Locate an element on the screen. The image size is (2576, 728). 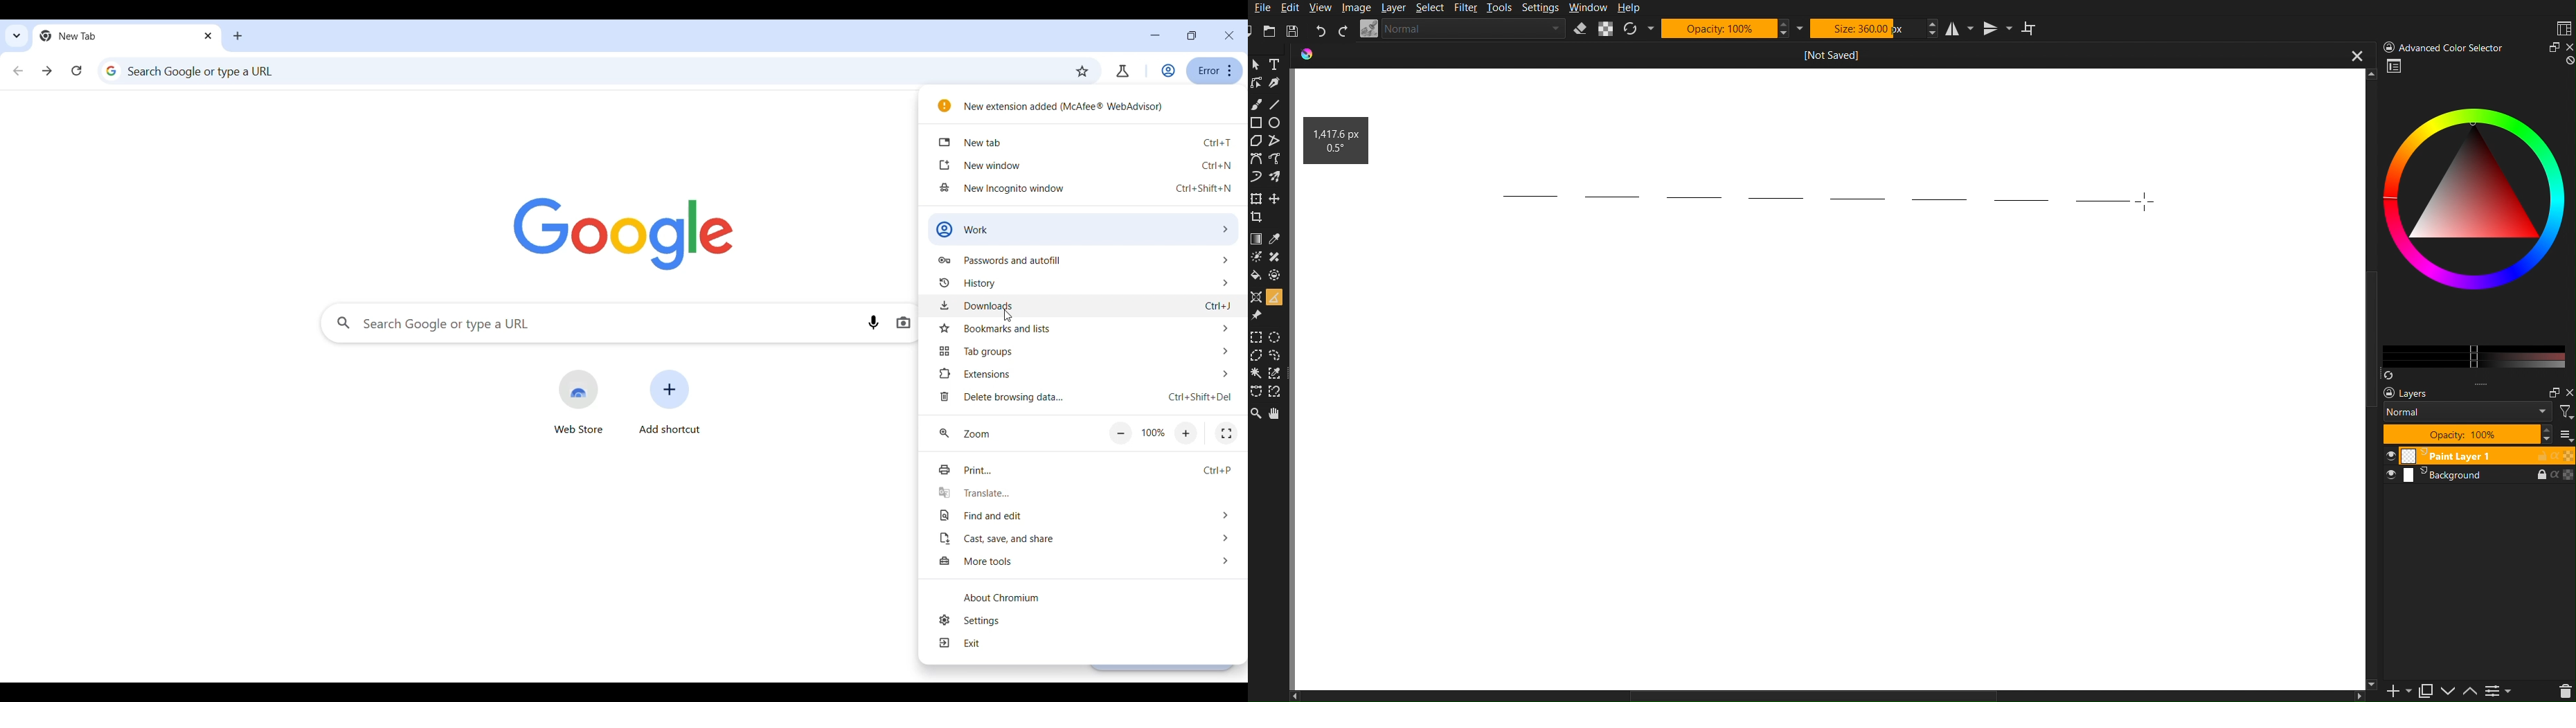
Search by image is located at coordinates (904, 322).